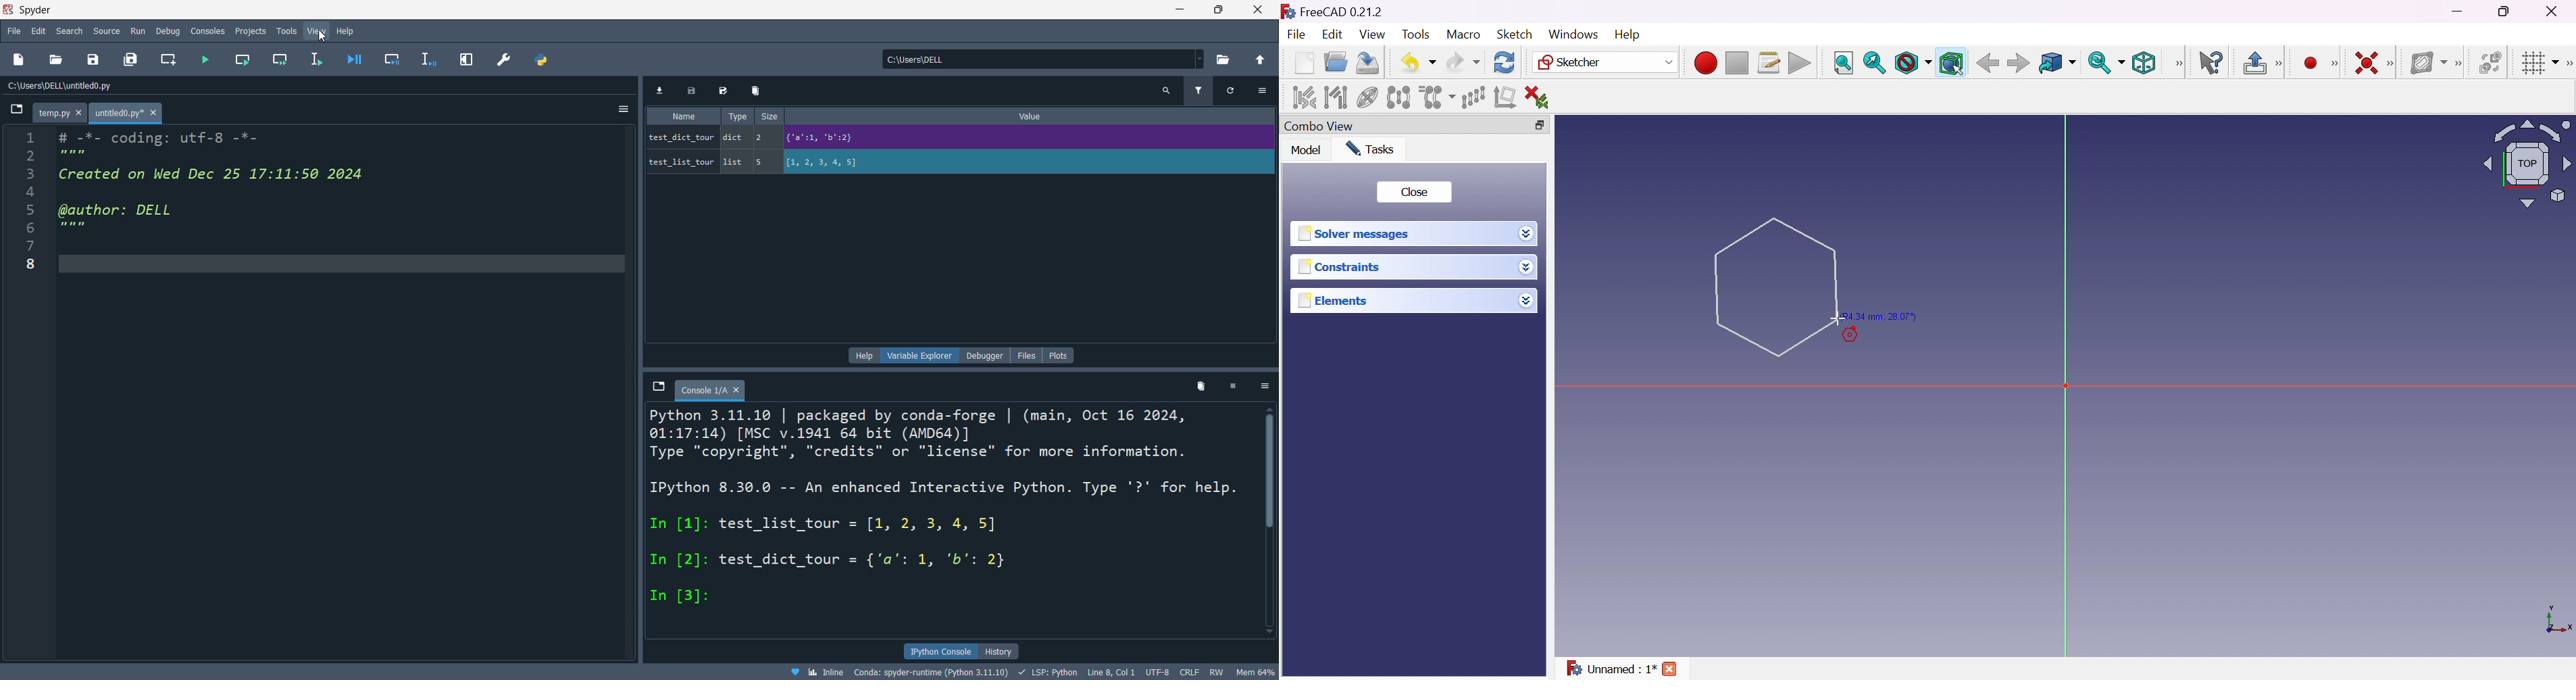  I want to click on variable value, so click(1027, 163).